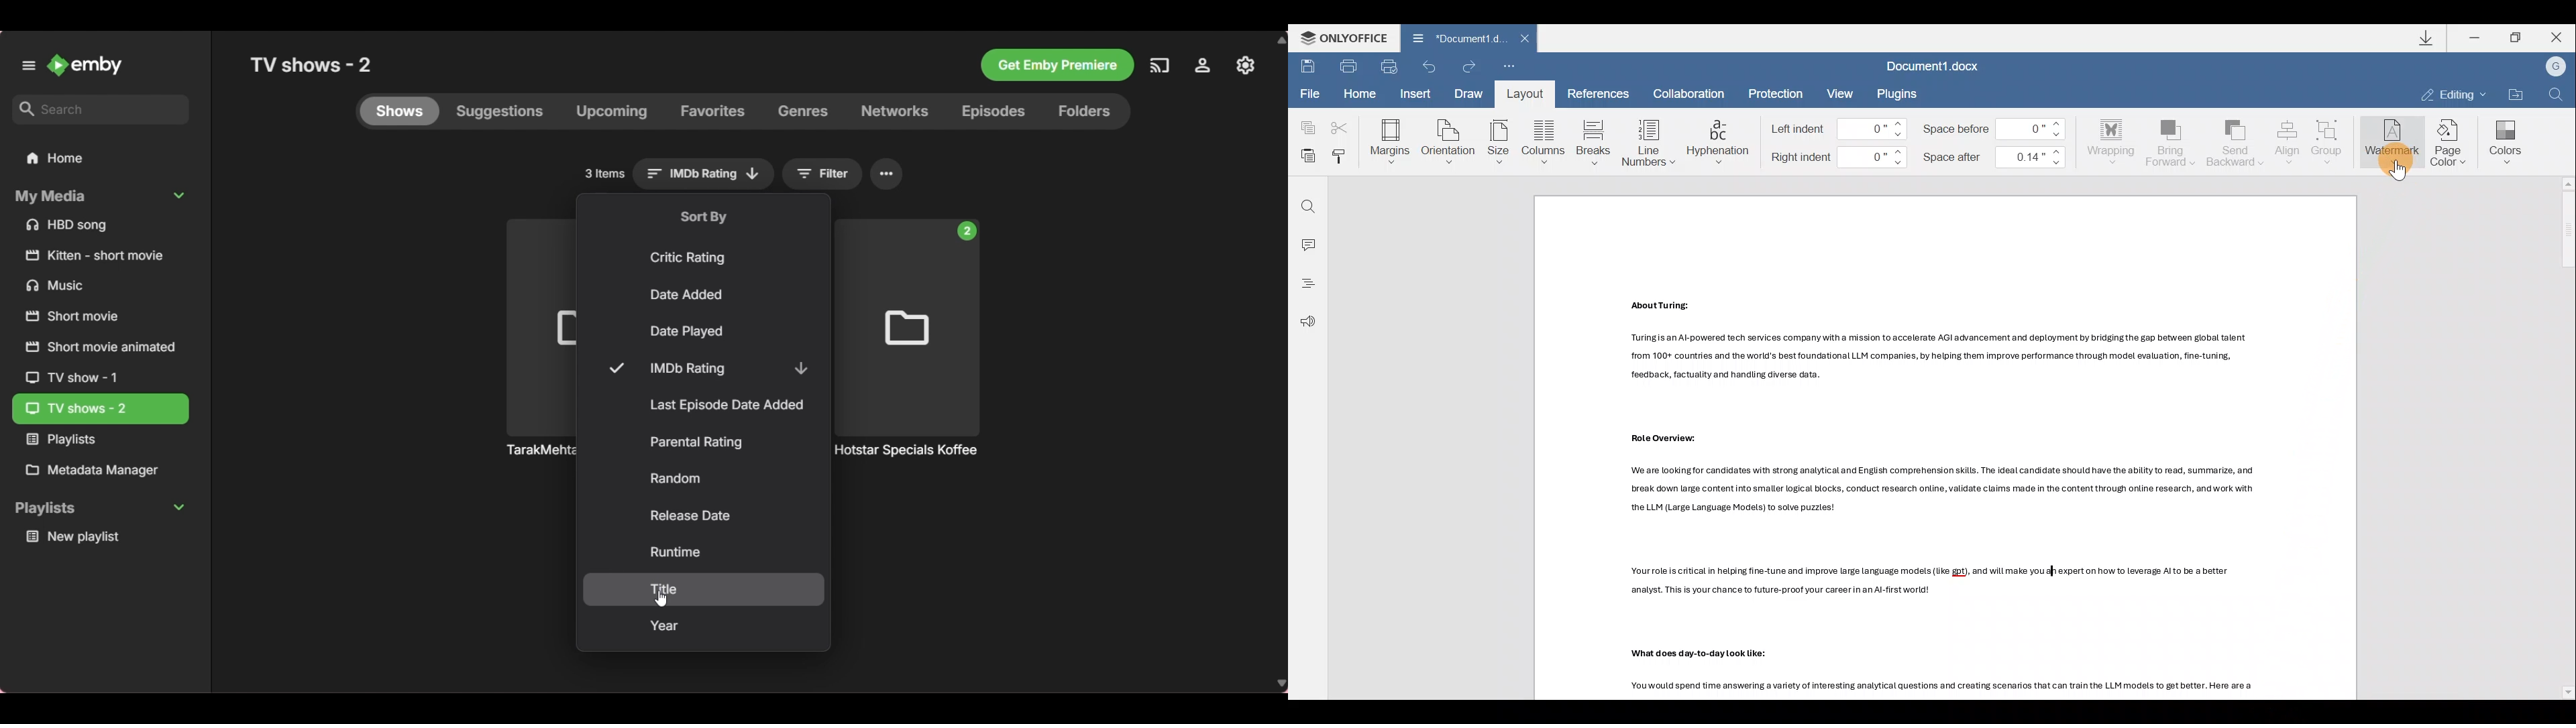 This screenshot has width=2576, height=728. I want to click on , so click(94, 257).